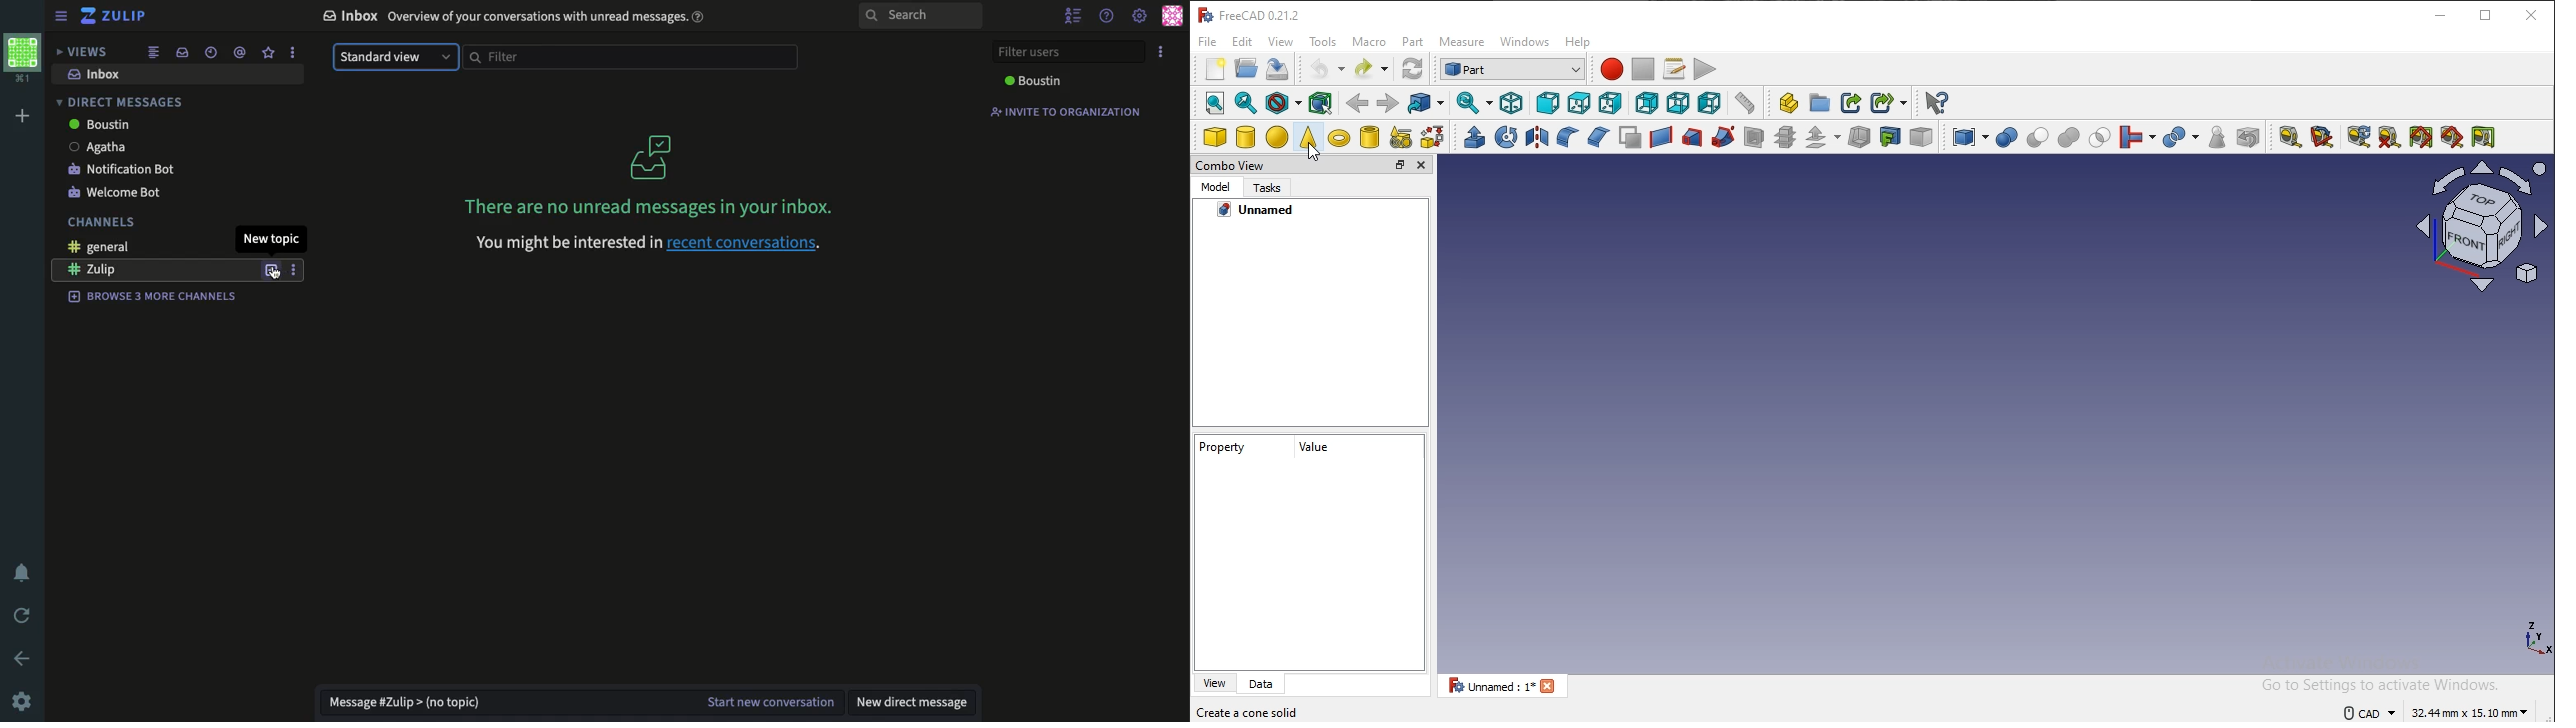 The height and width of the screenshot is (728, 2576). What do you see at coordinates (396, 57) in the screenshot?
I see `standard view` at bounding box center [396, 57].